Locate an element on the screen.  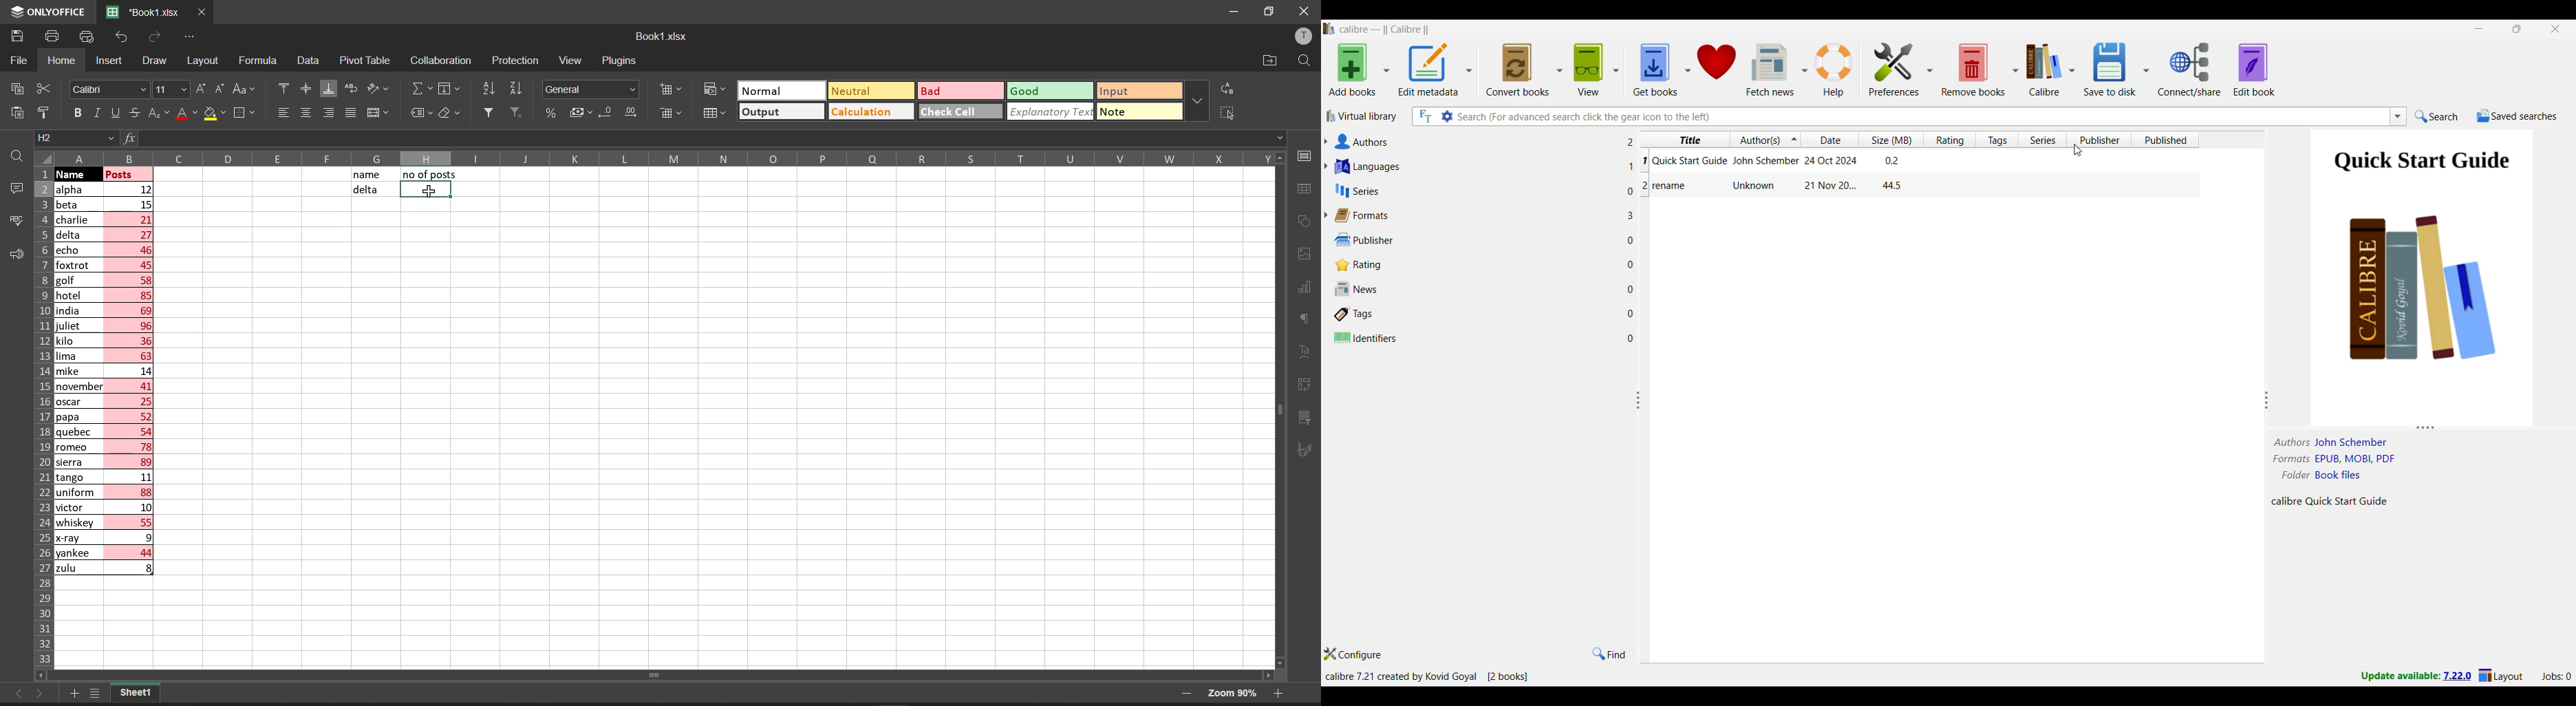
draw is located at coordinates (152, 61).